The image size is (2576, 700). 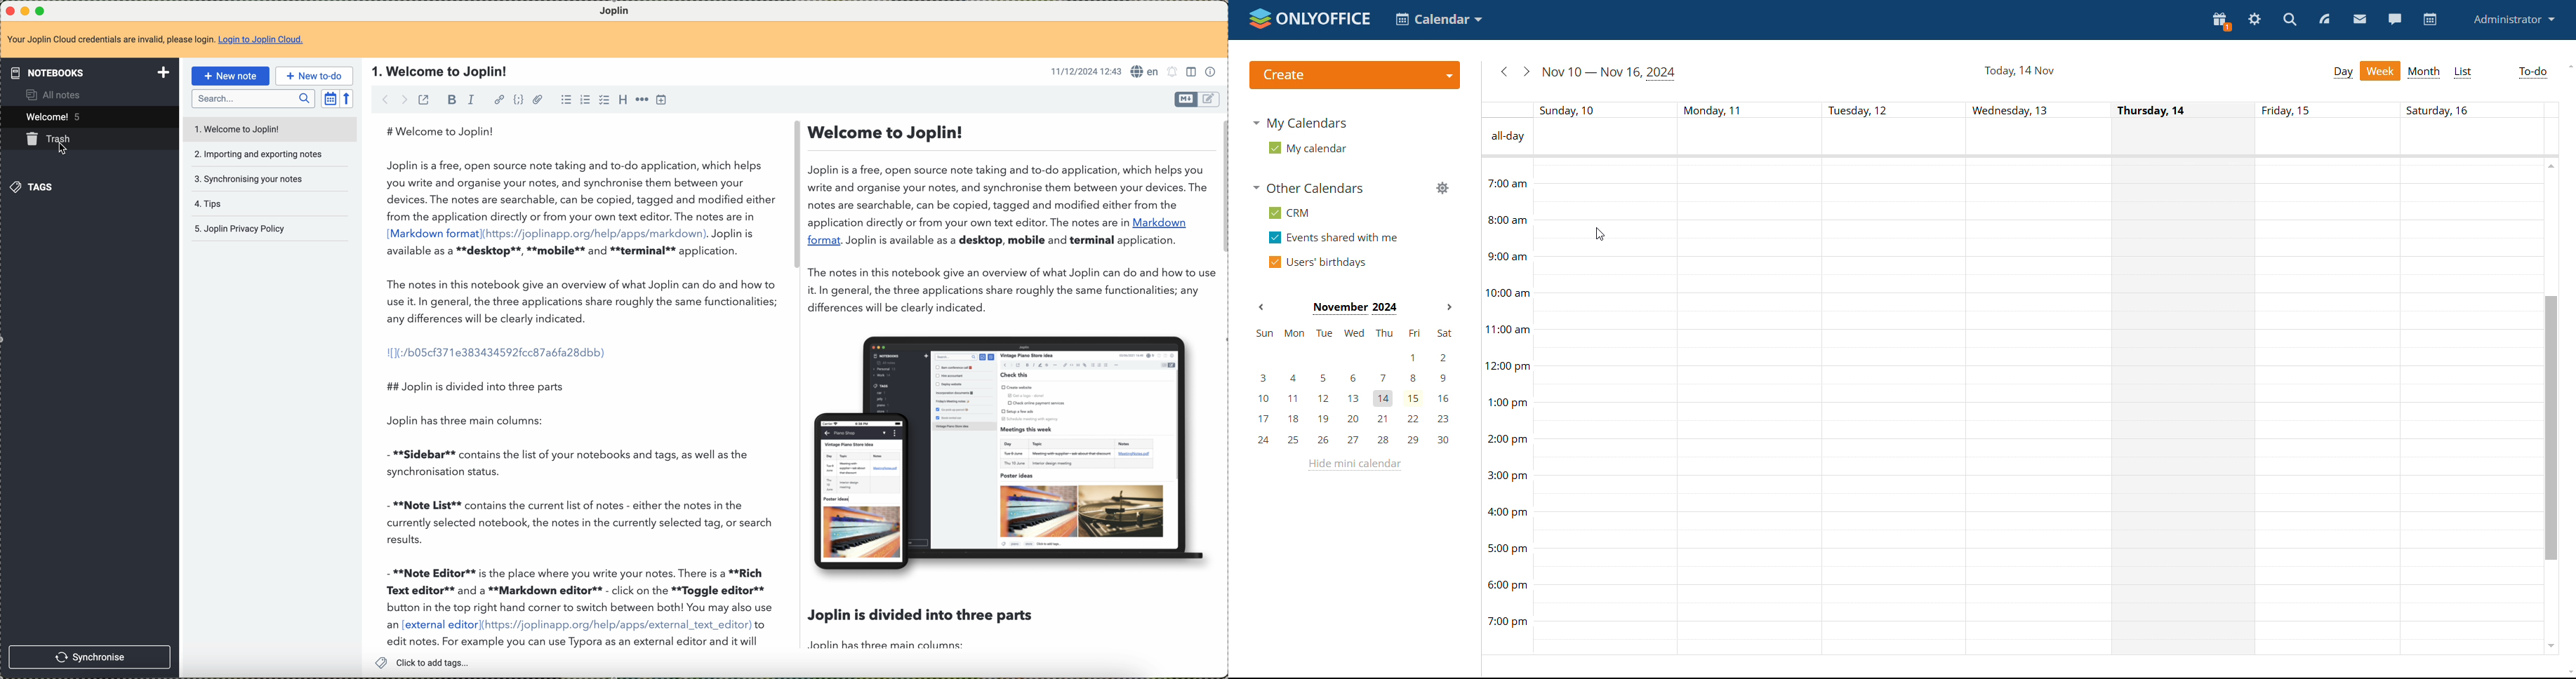 What do you see at coordinates (2549, 426) in the screenshot?
I see `scroll bar` at bounding box center [2549, 426].